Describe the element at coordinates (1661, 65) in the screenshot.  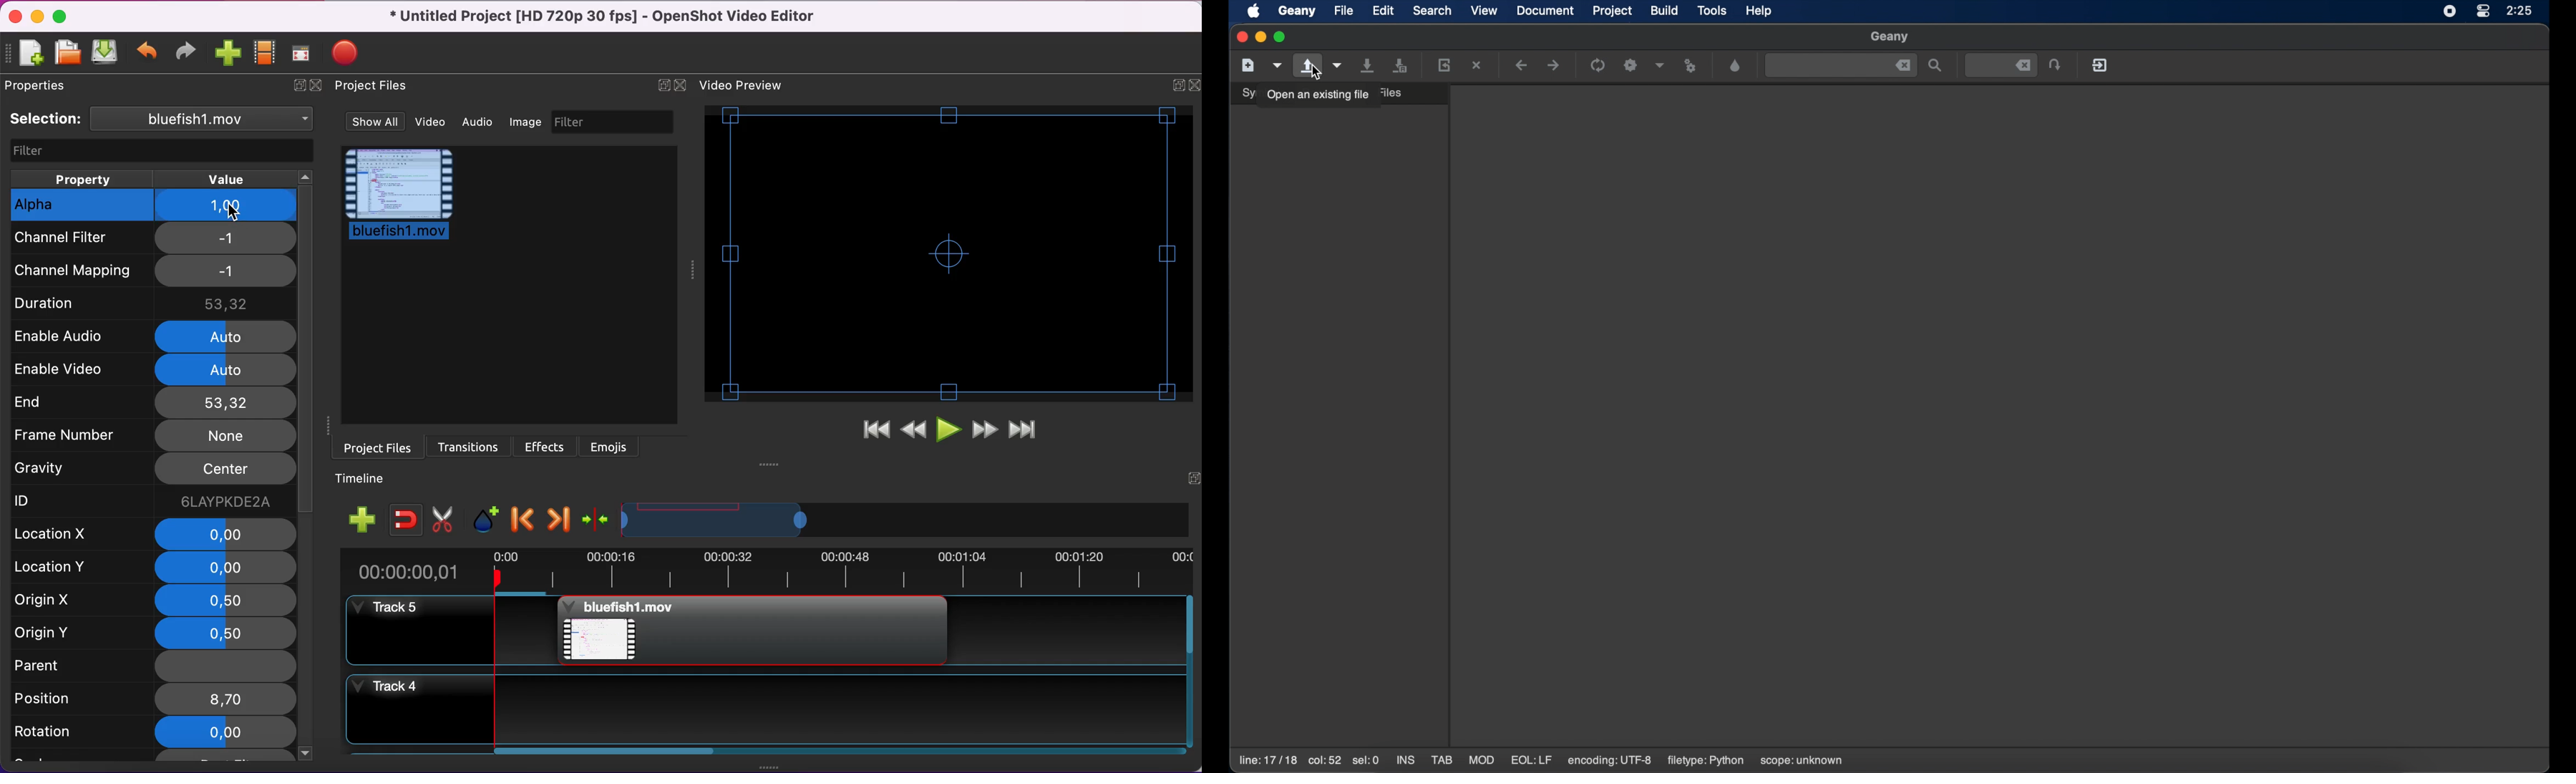
I see `choose more build actions` at that location.